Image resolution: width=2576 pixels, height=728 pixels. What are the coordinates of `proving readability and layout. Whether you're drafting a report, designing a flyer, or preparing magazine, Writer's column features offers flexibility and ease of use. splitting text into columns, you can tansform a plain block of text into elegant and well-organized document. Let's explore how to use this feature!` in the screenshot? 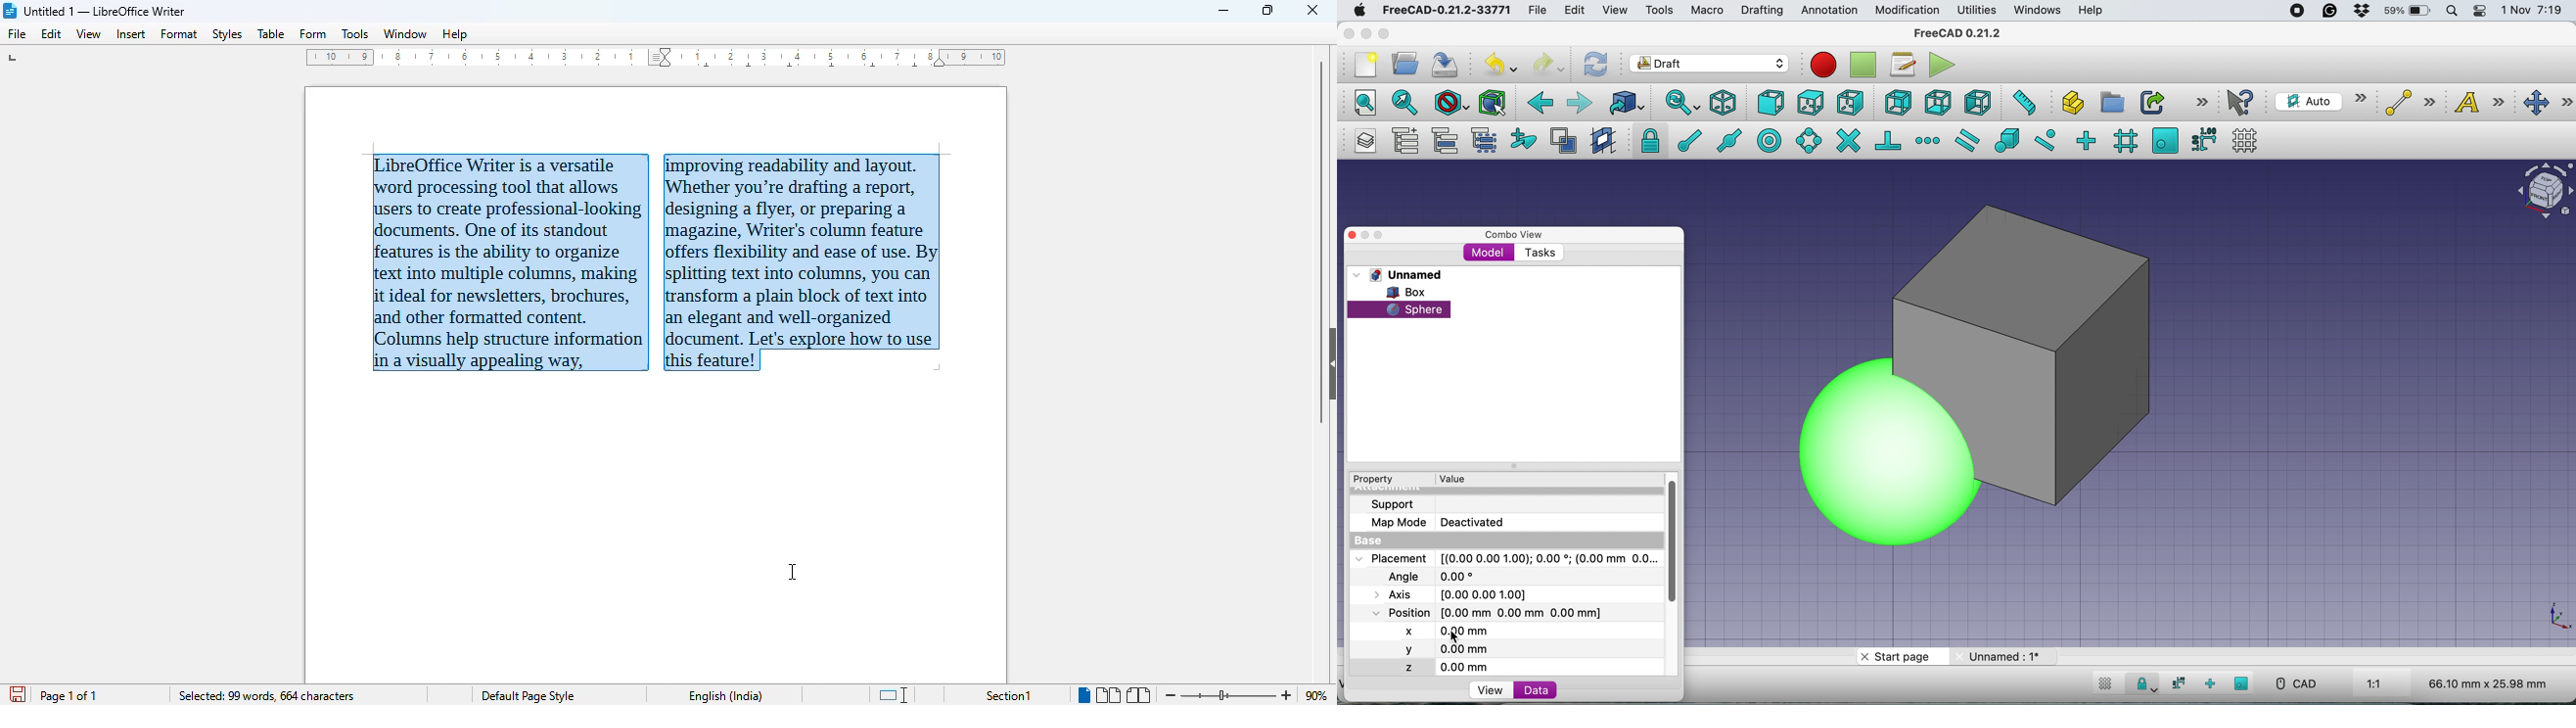 It's located at (816, 261).